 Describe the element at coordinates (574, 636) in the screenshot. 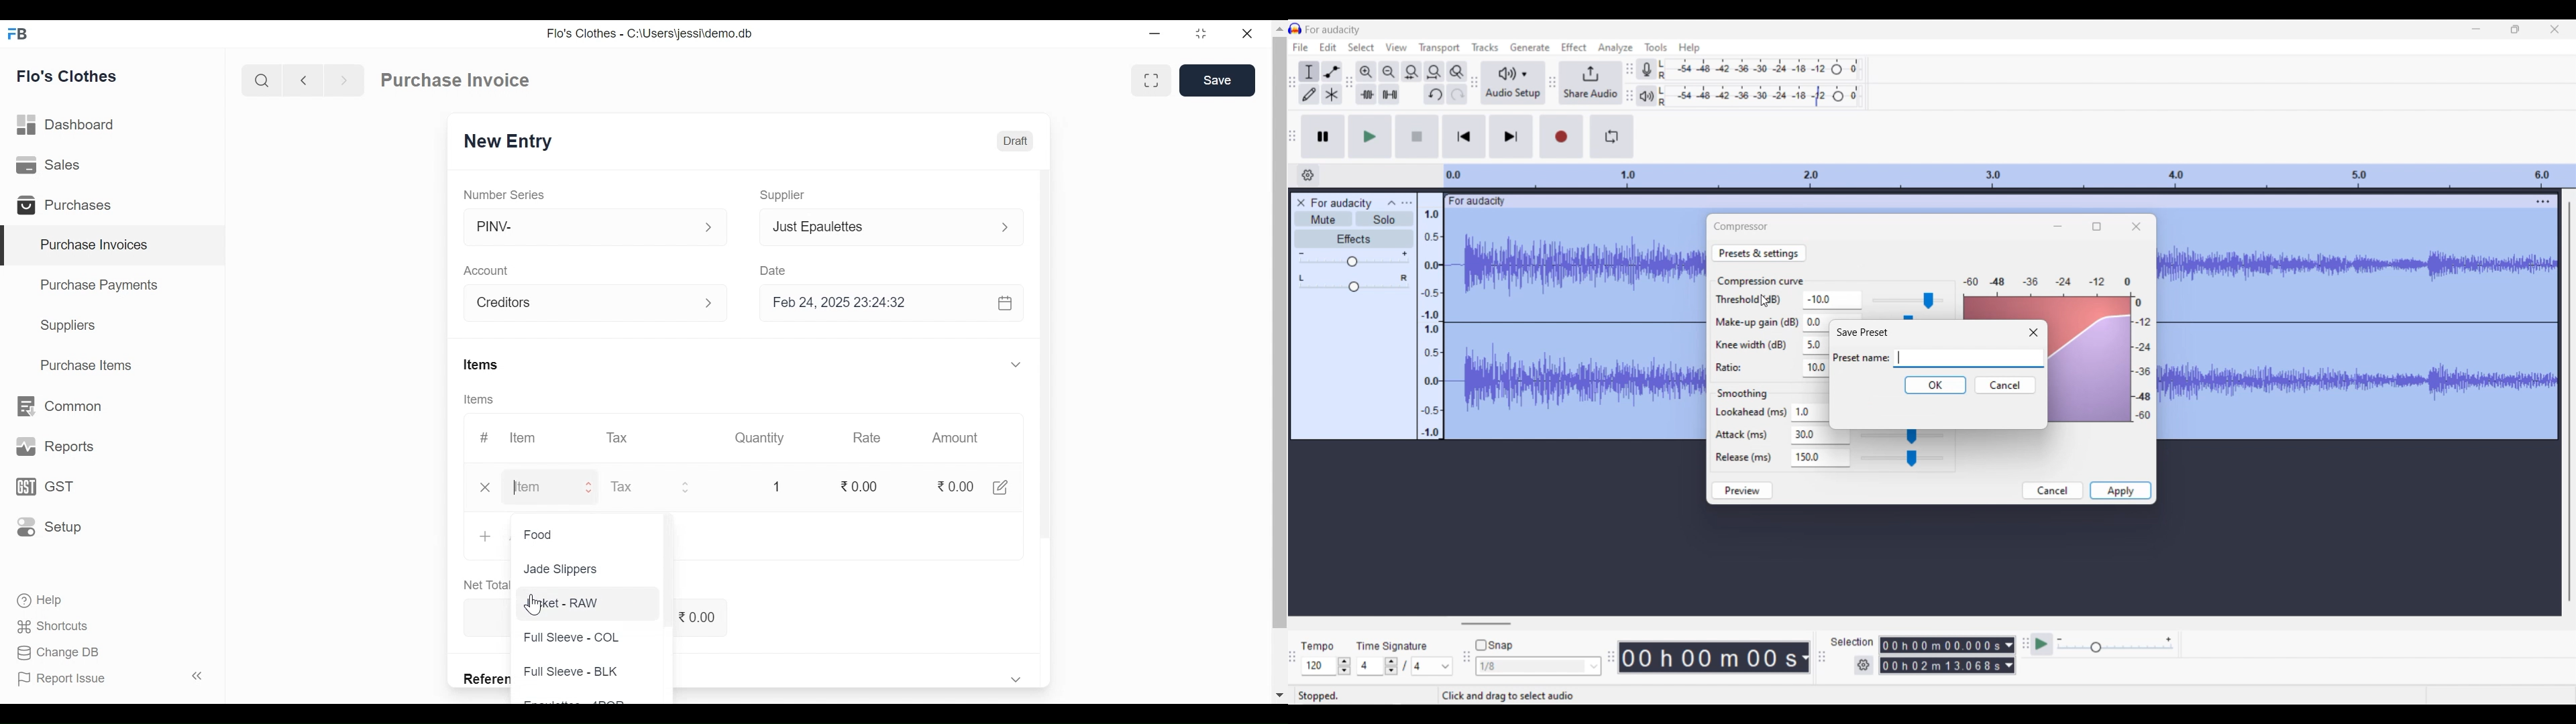

I see `Full Sleeve - COL` at that location.